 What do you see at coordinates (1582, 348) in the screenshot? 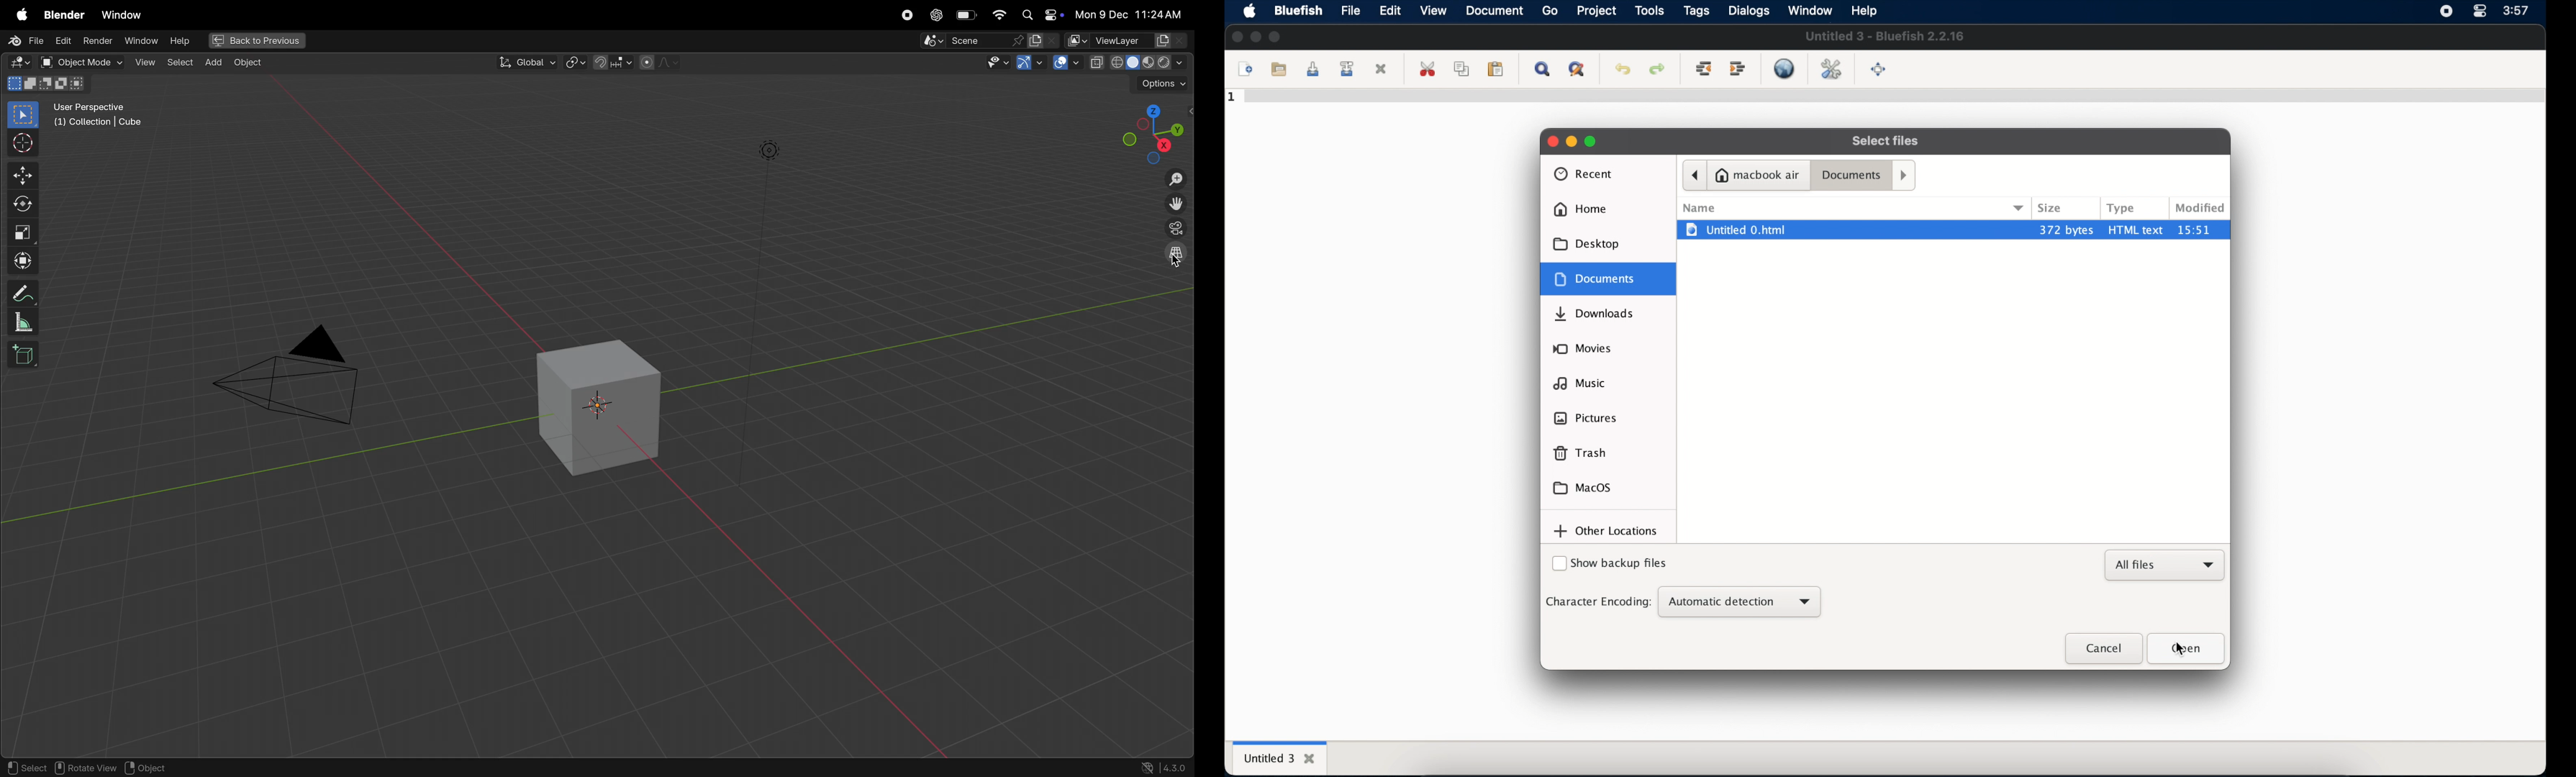
I see `movies` at bounding box center [1582, 348].